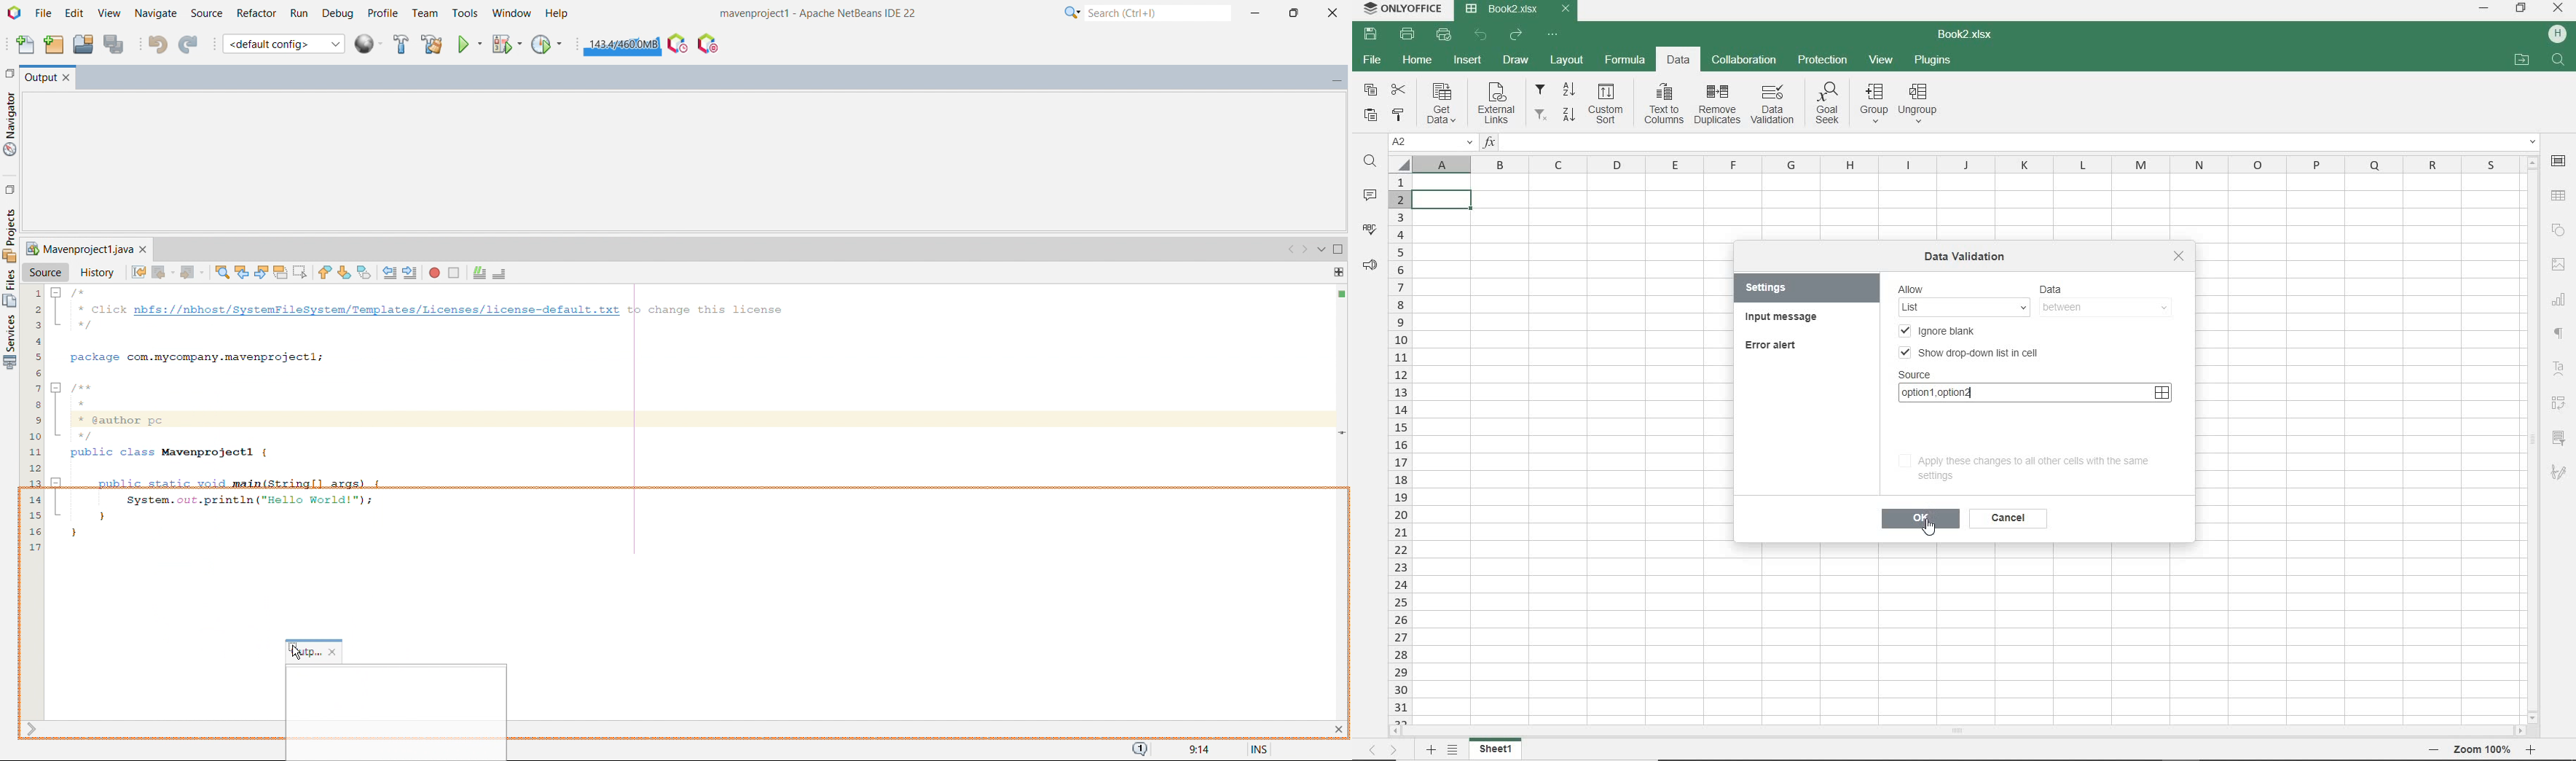 This screenshot has width=2576, height=784. Describe the element at coordinates (1196, 750) in the screenshot. I see `9:14` at that location.